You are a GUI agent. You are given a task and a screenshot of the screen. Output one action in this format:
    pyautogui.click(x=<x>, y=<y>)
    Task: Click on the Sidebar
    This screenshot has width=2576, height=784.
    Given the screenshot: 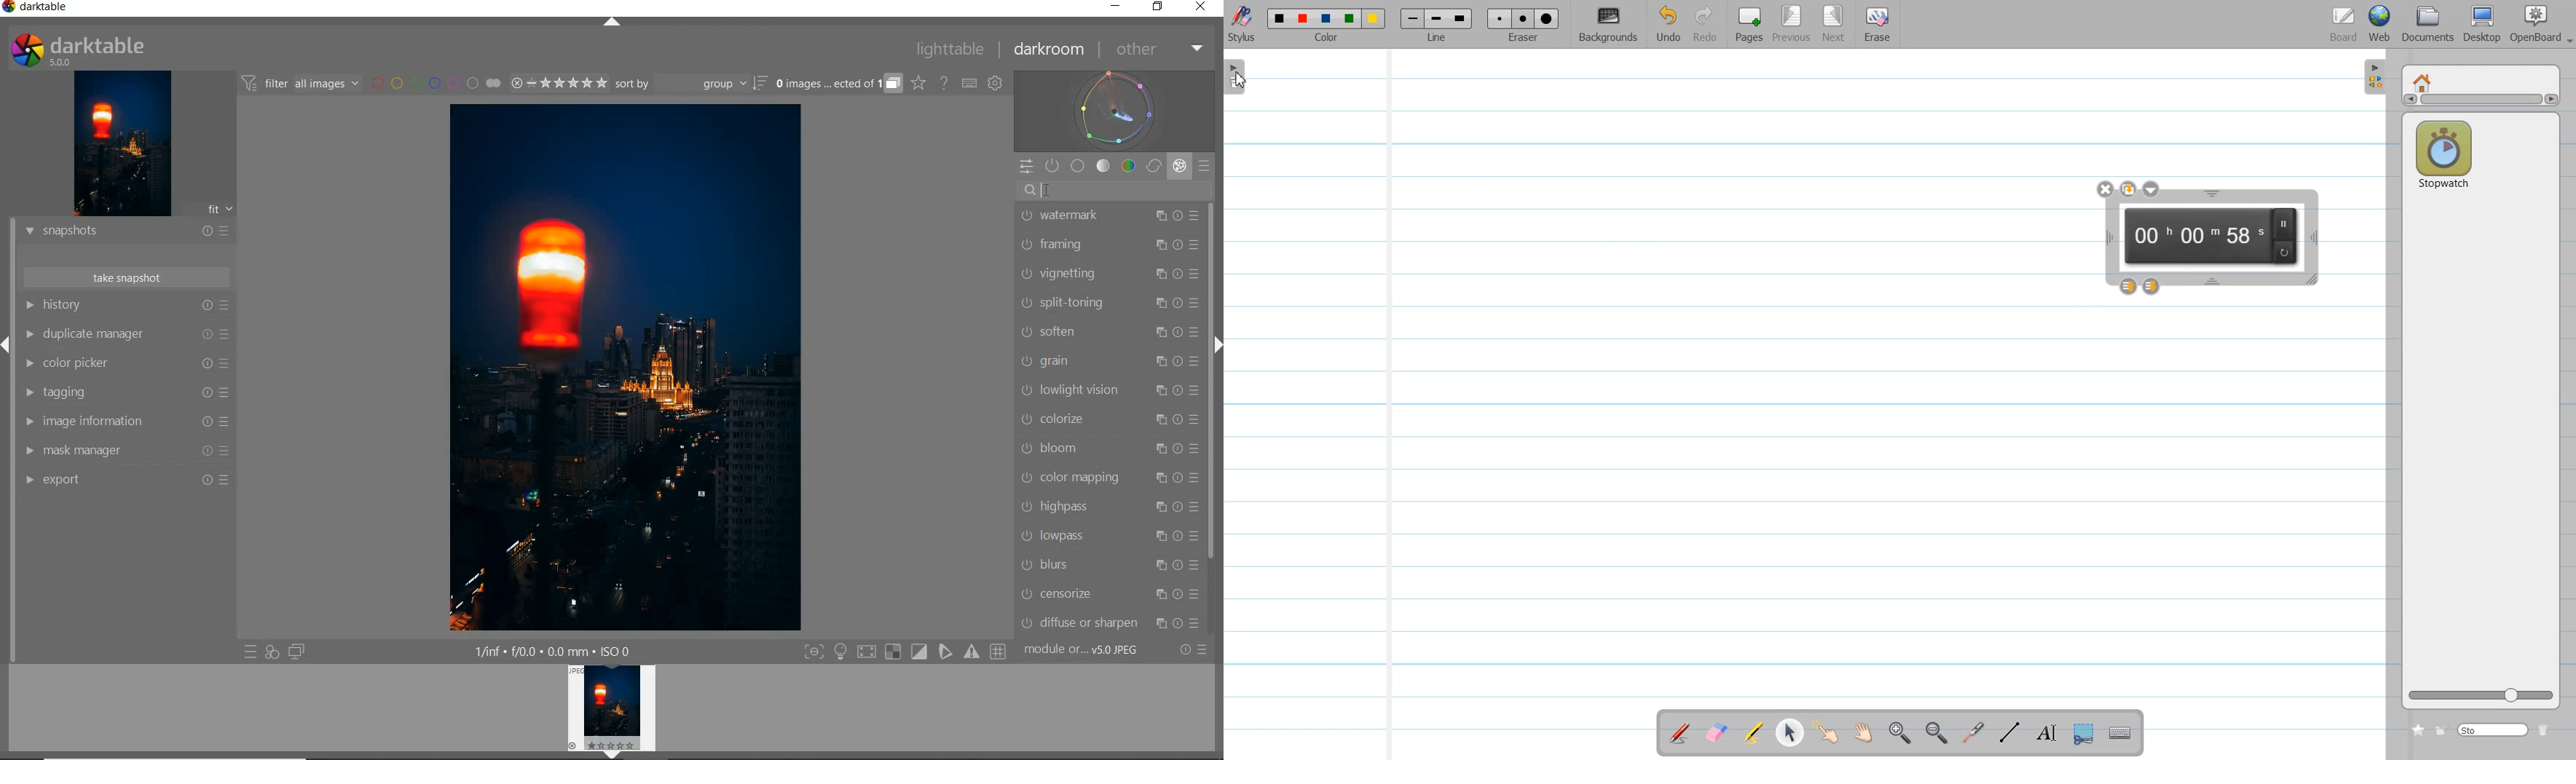 What is the action you would take?
    pyautogui.click(x=2373, y=78)
    